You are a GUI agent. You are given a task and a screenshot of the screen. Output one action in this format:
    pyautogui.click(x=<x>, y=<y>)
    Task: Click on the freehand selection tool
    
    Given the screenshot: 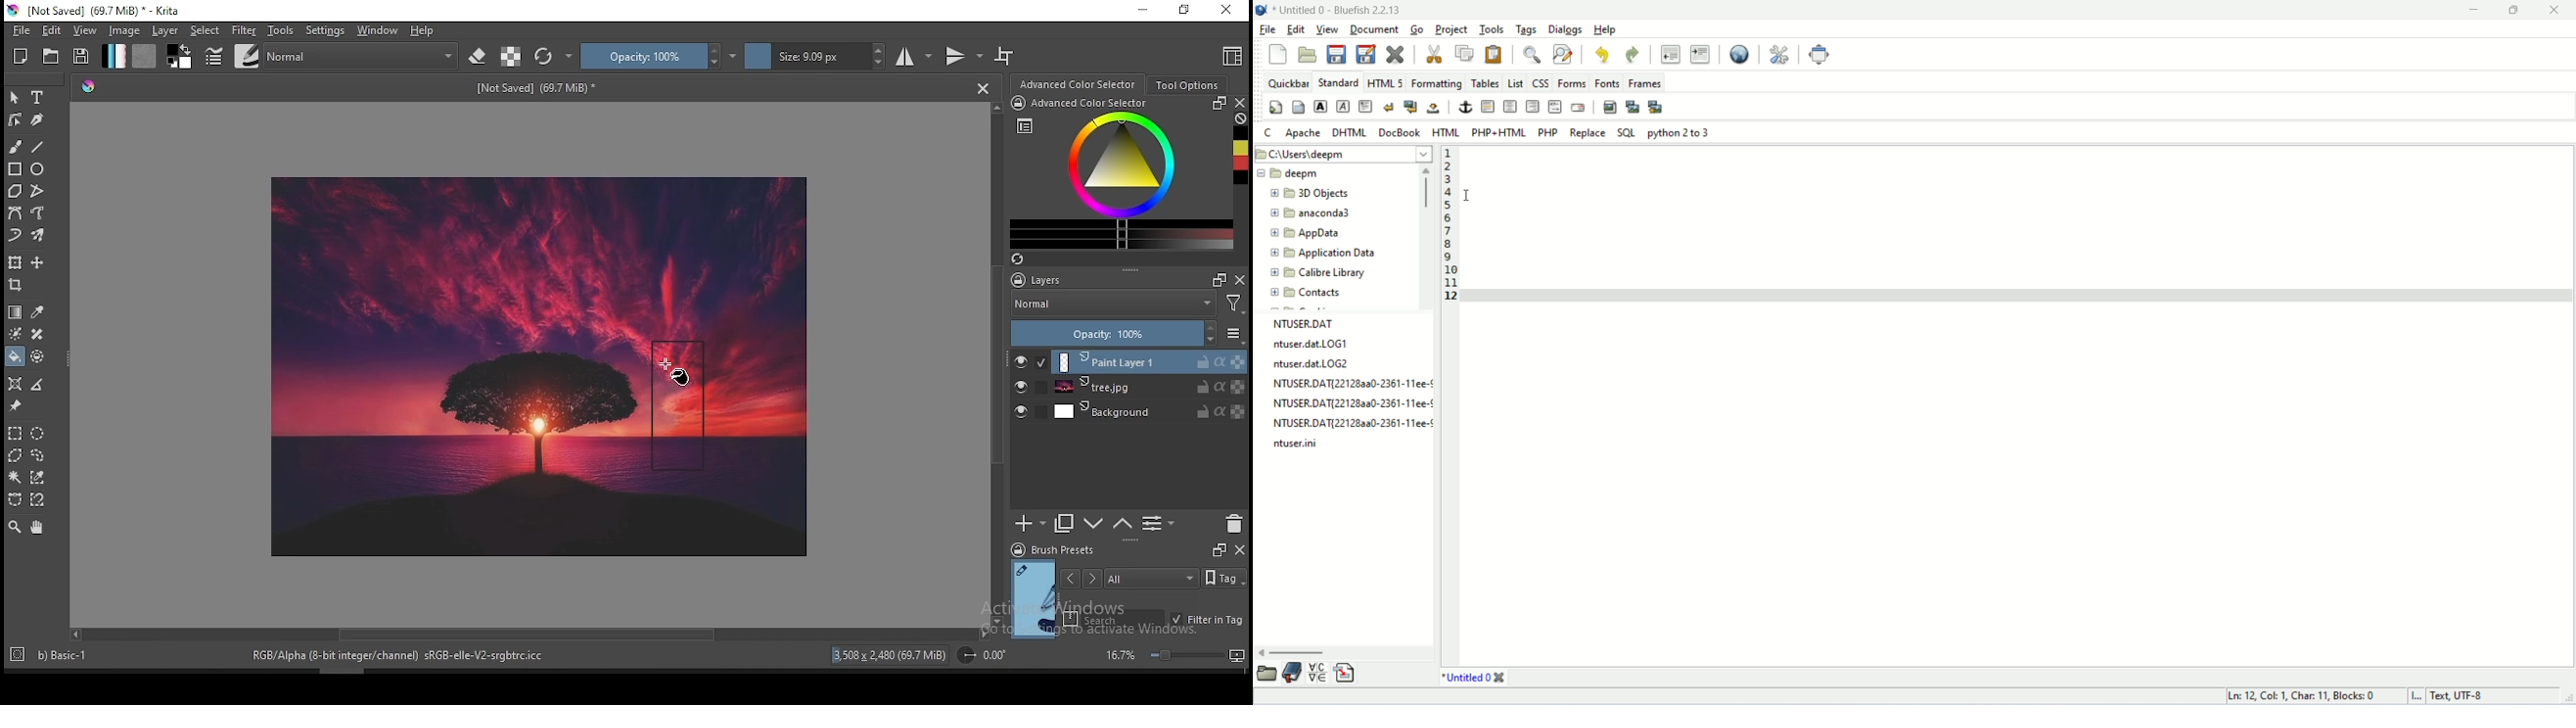 What is the action you would take?
    pyautogui.click(x=39, y=453)
    